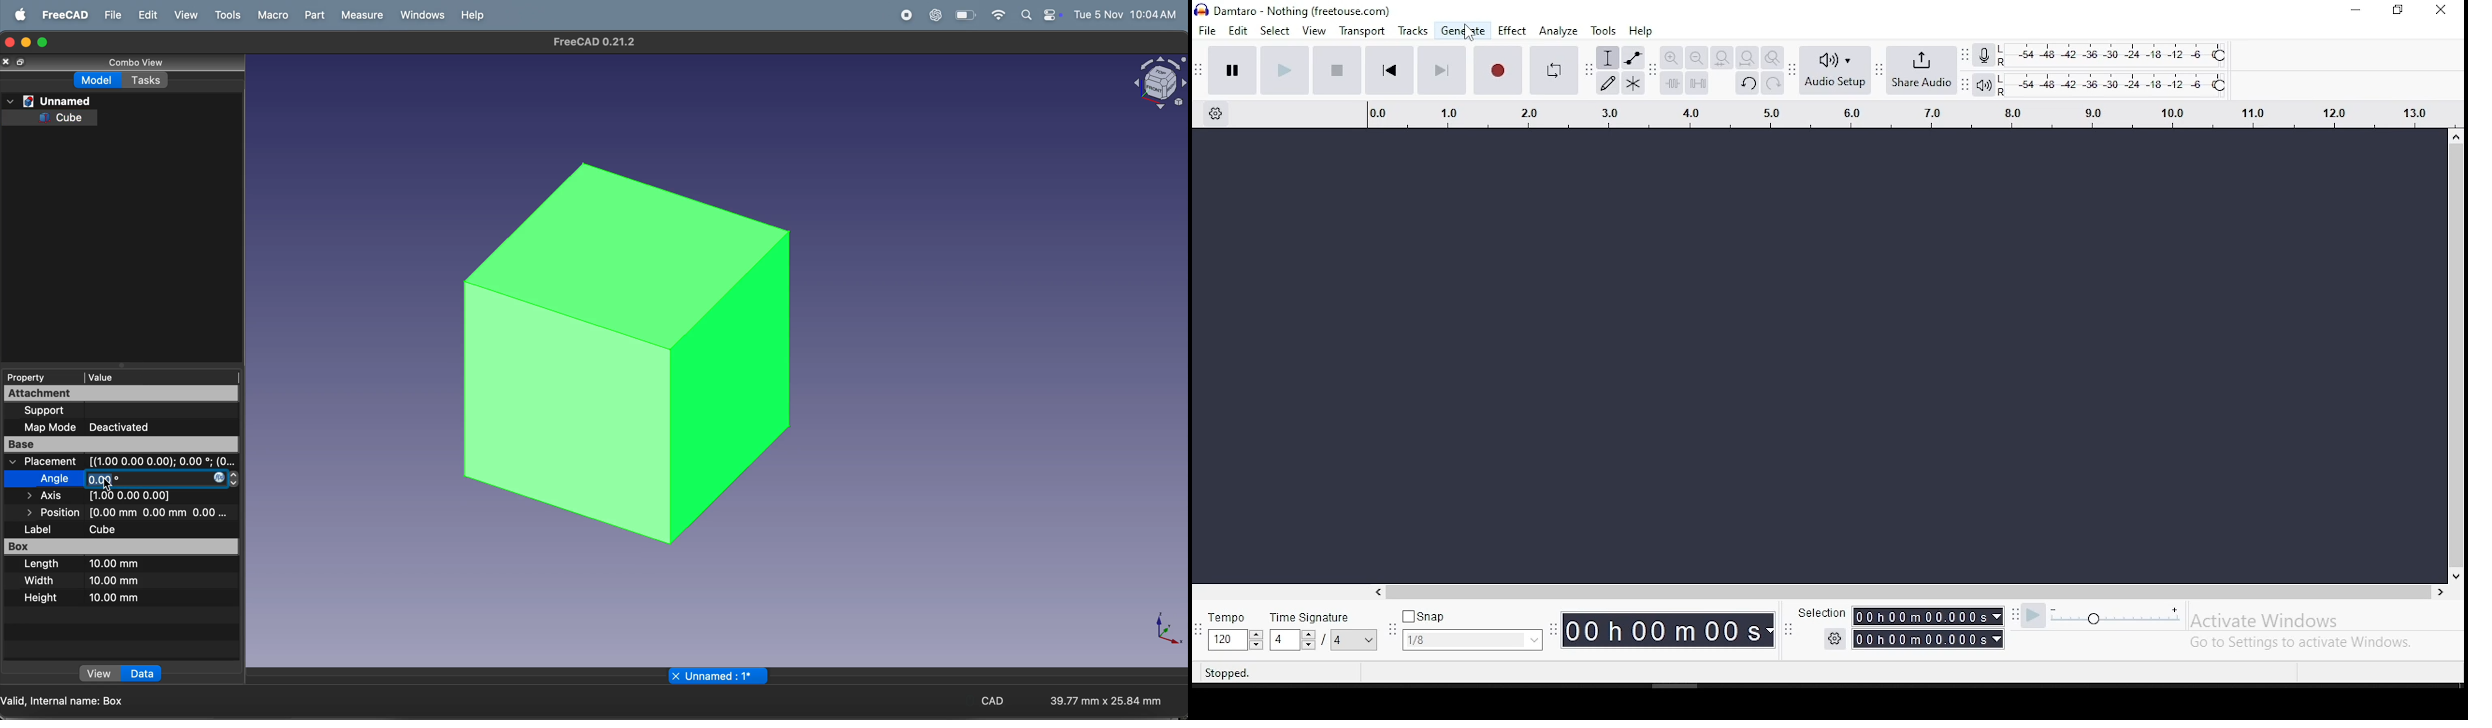 Image resolution: width=2492 pixels, height=728 pixels. What do you see at coordinates (184, 13) in the screenshot?
I see `view` at bounding box center [184, 13].